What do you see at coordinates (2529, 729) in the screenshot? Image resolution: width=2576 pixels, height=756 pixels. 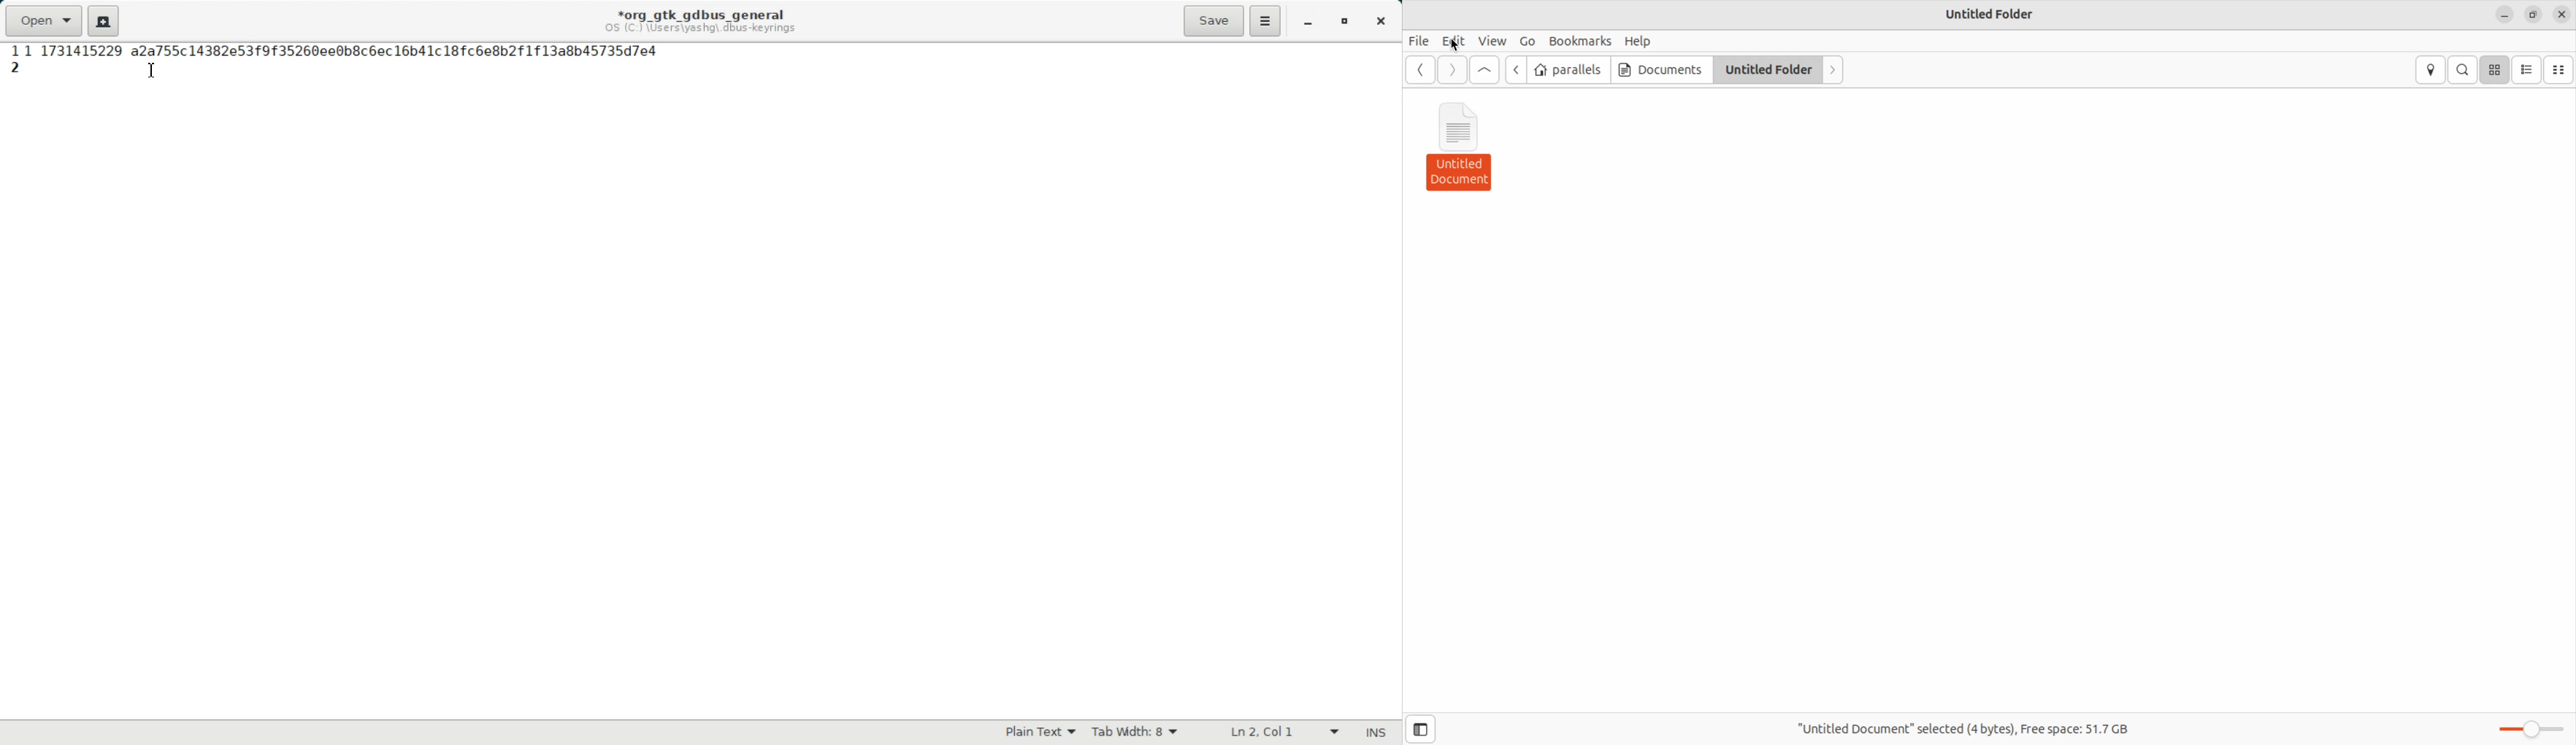 I see `Zoom` at bounding box center [2529, 729].